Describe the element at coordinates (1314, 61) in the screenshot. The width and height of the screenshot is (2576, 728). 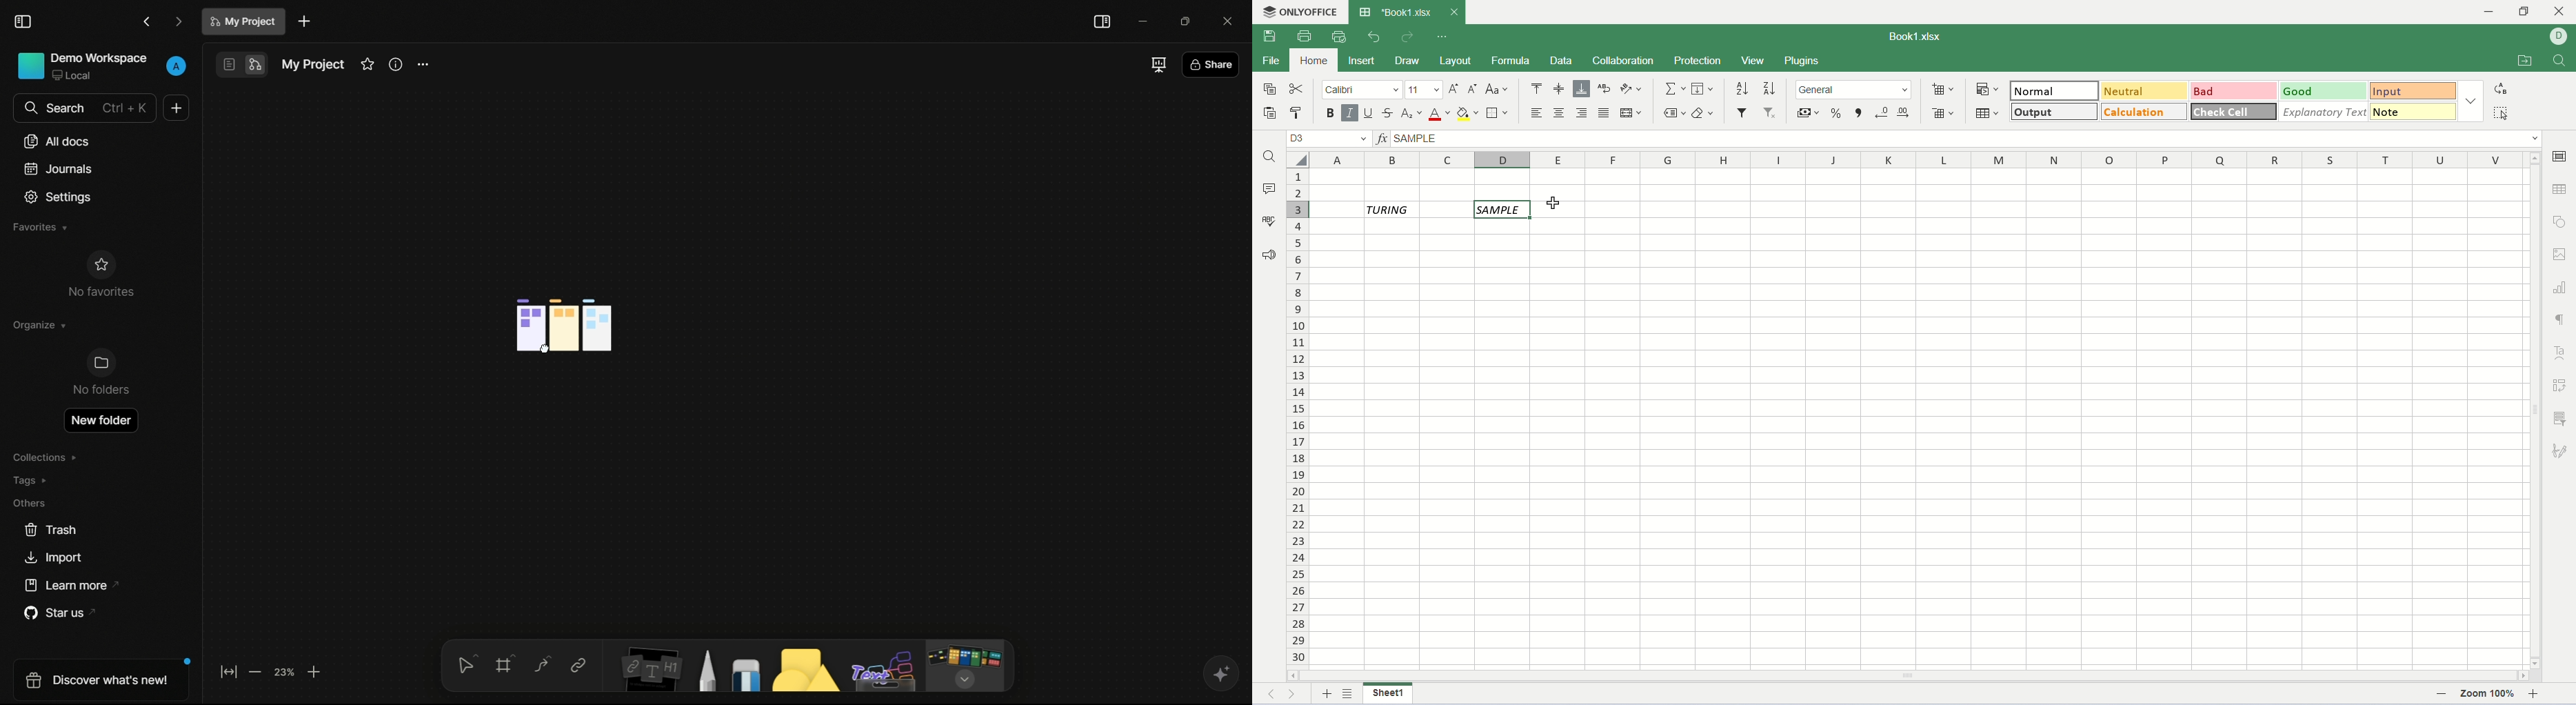
I see `home` at that location.